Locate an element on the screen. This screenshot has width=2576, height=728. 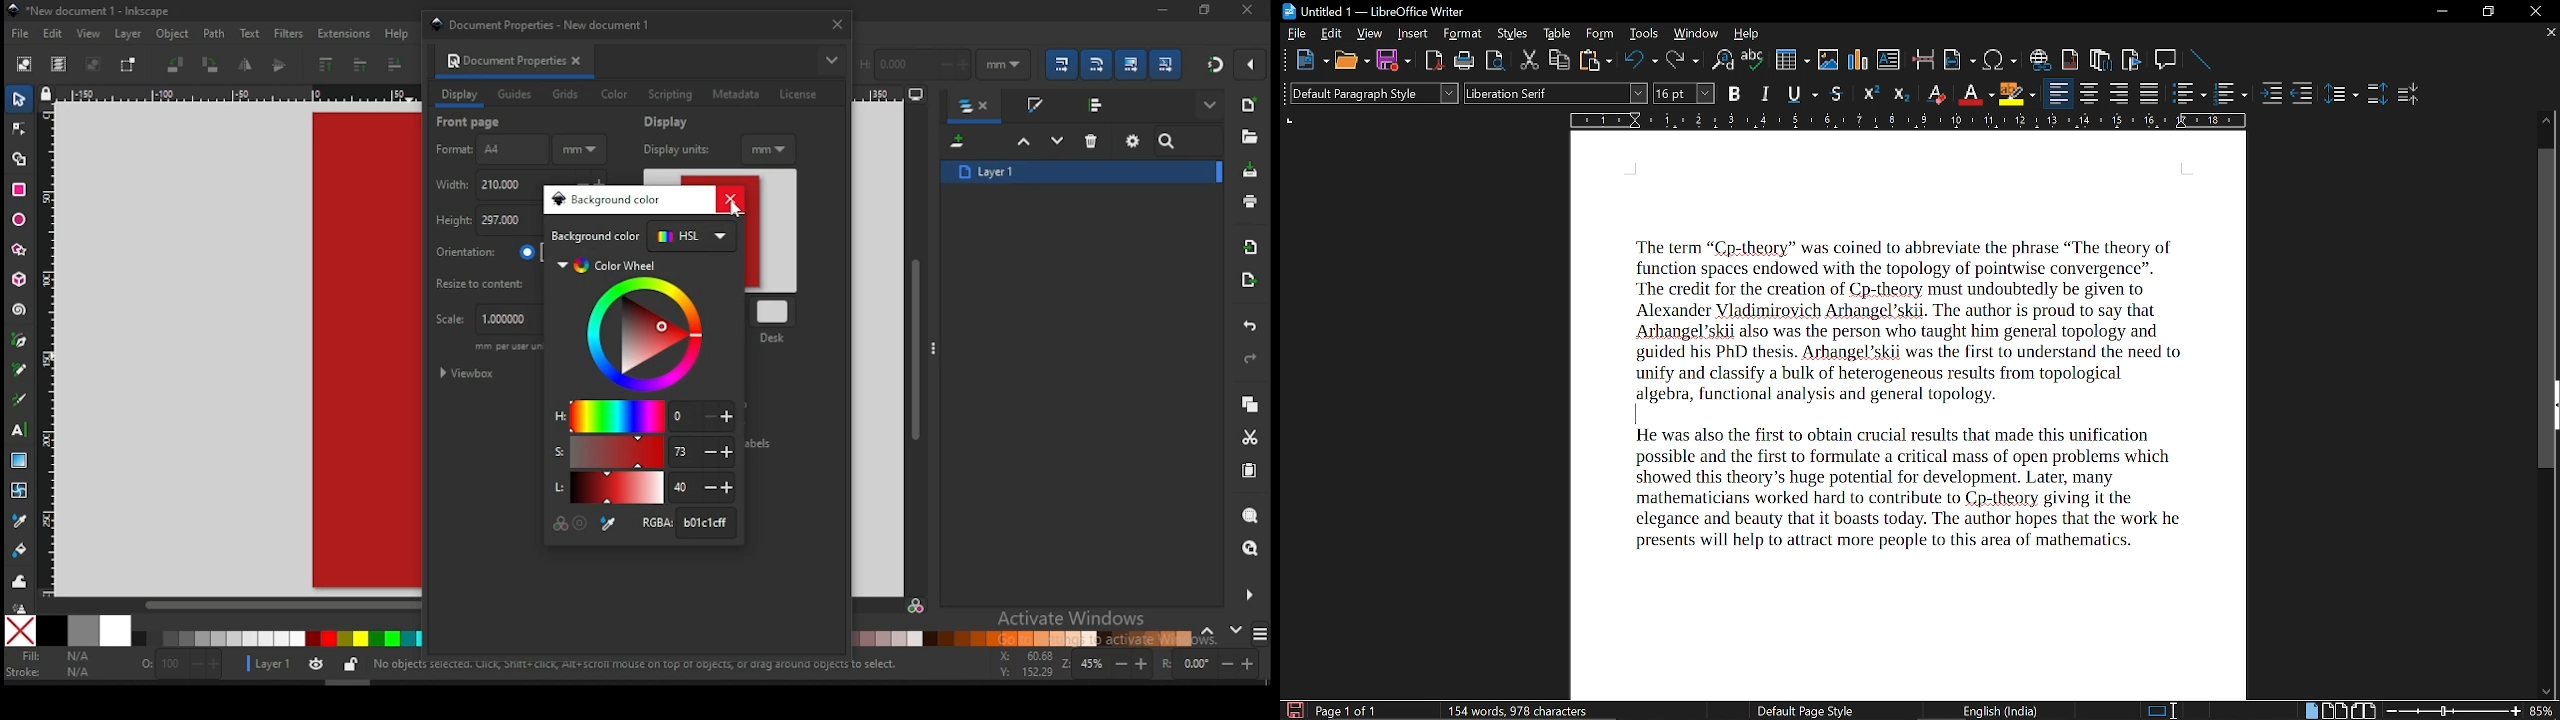
close window is located at coordinates (1203, 10).